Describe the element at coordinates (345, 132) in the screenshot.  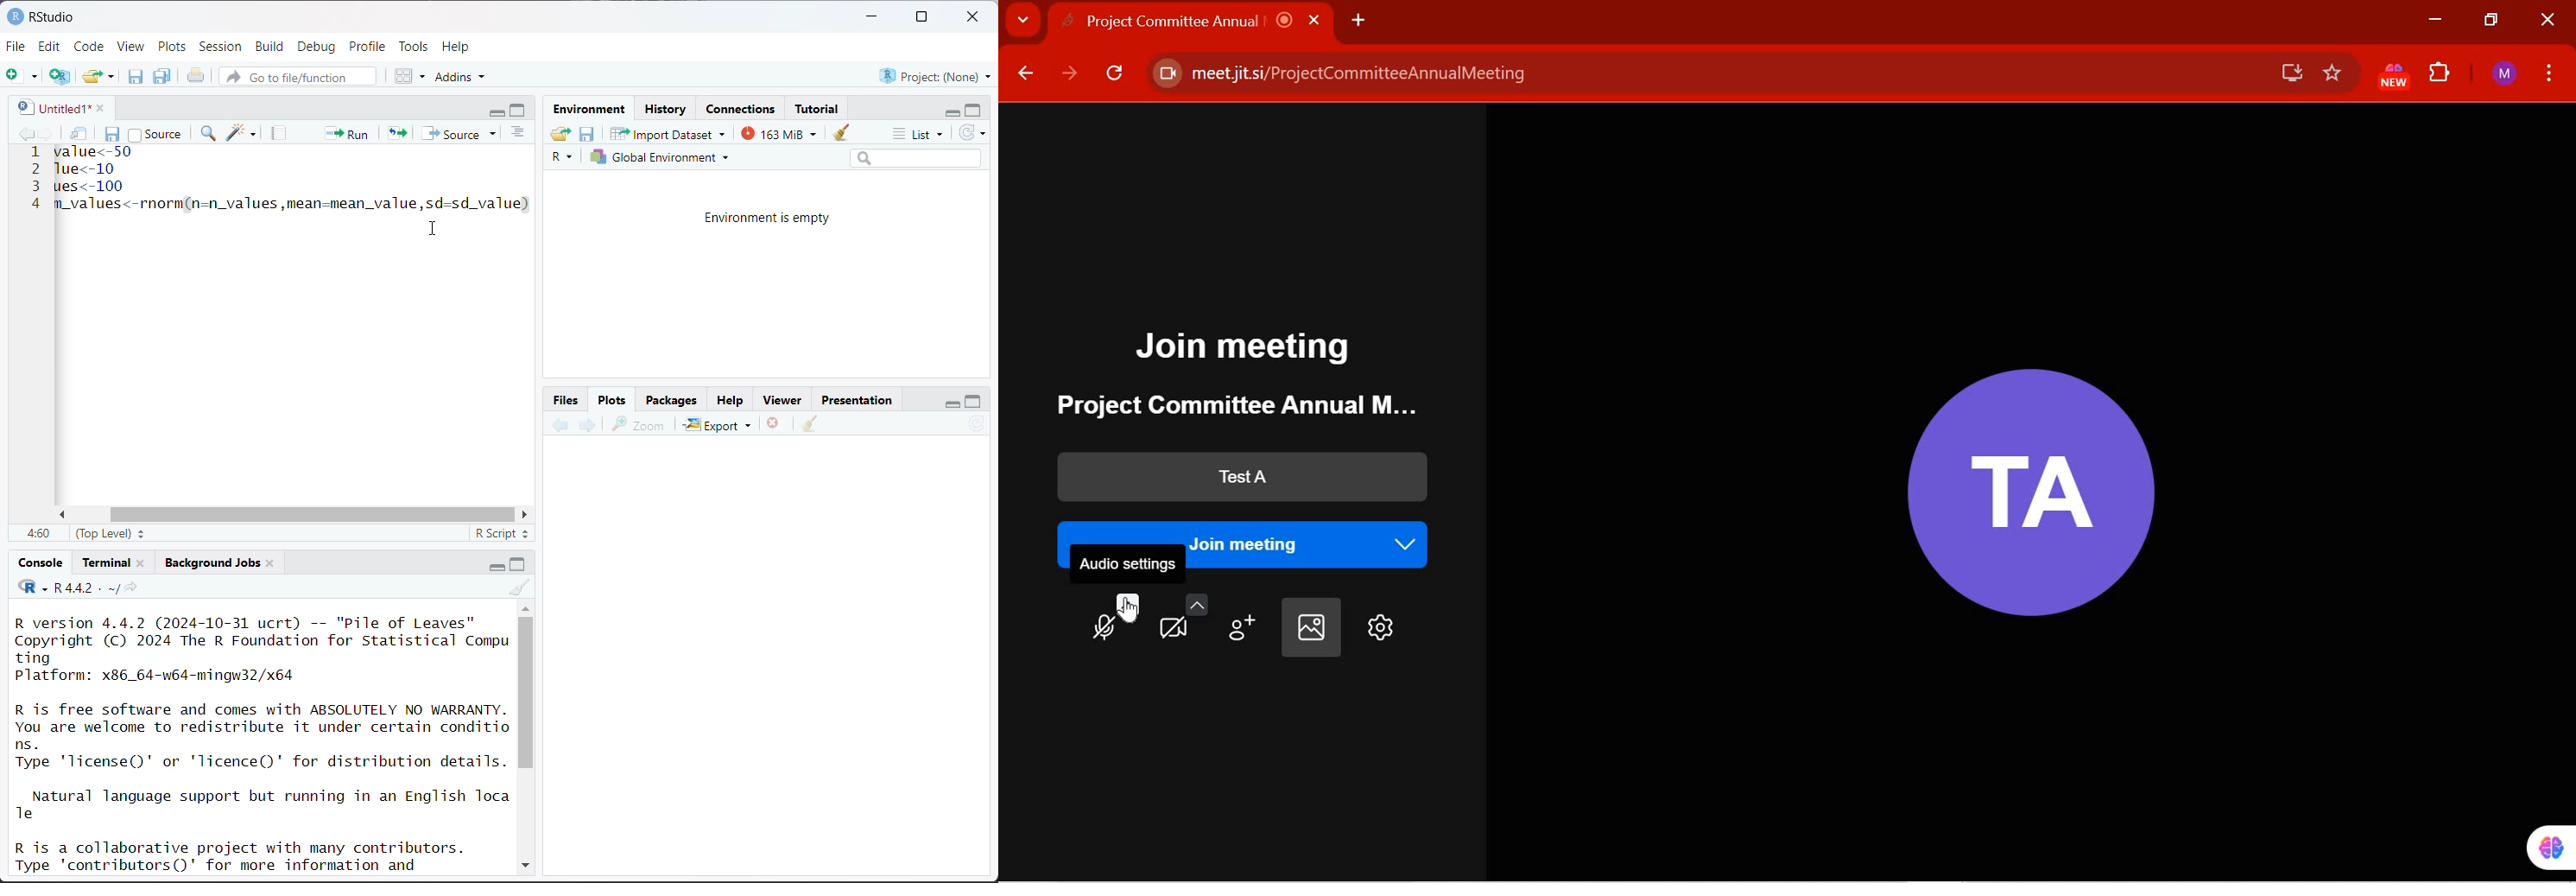
I see `run` at that location.